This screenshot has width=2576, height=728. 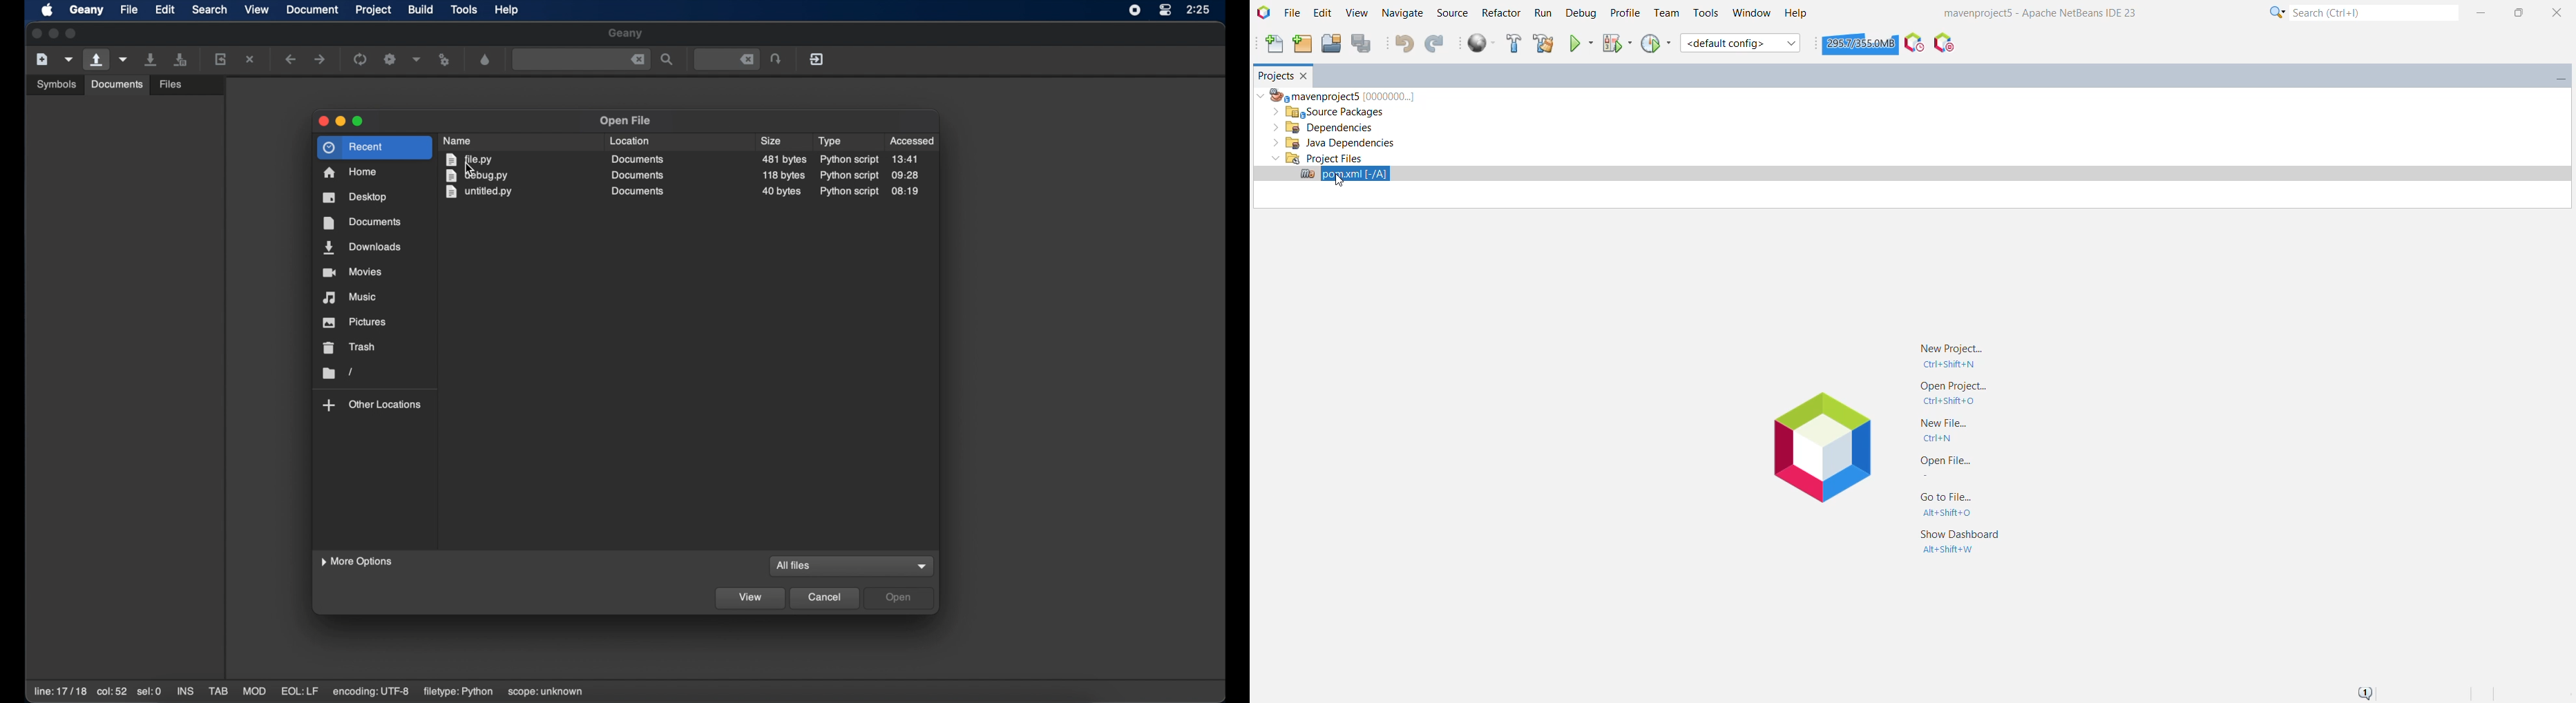 I want to click on color looser dialog, so click(x=486, y=59).